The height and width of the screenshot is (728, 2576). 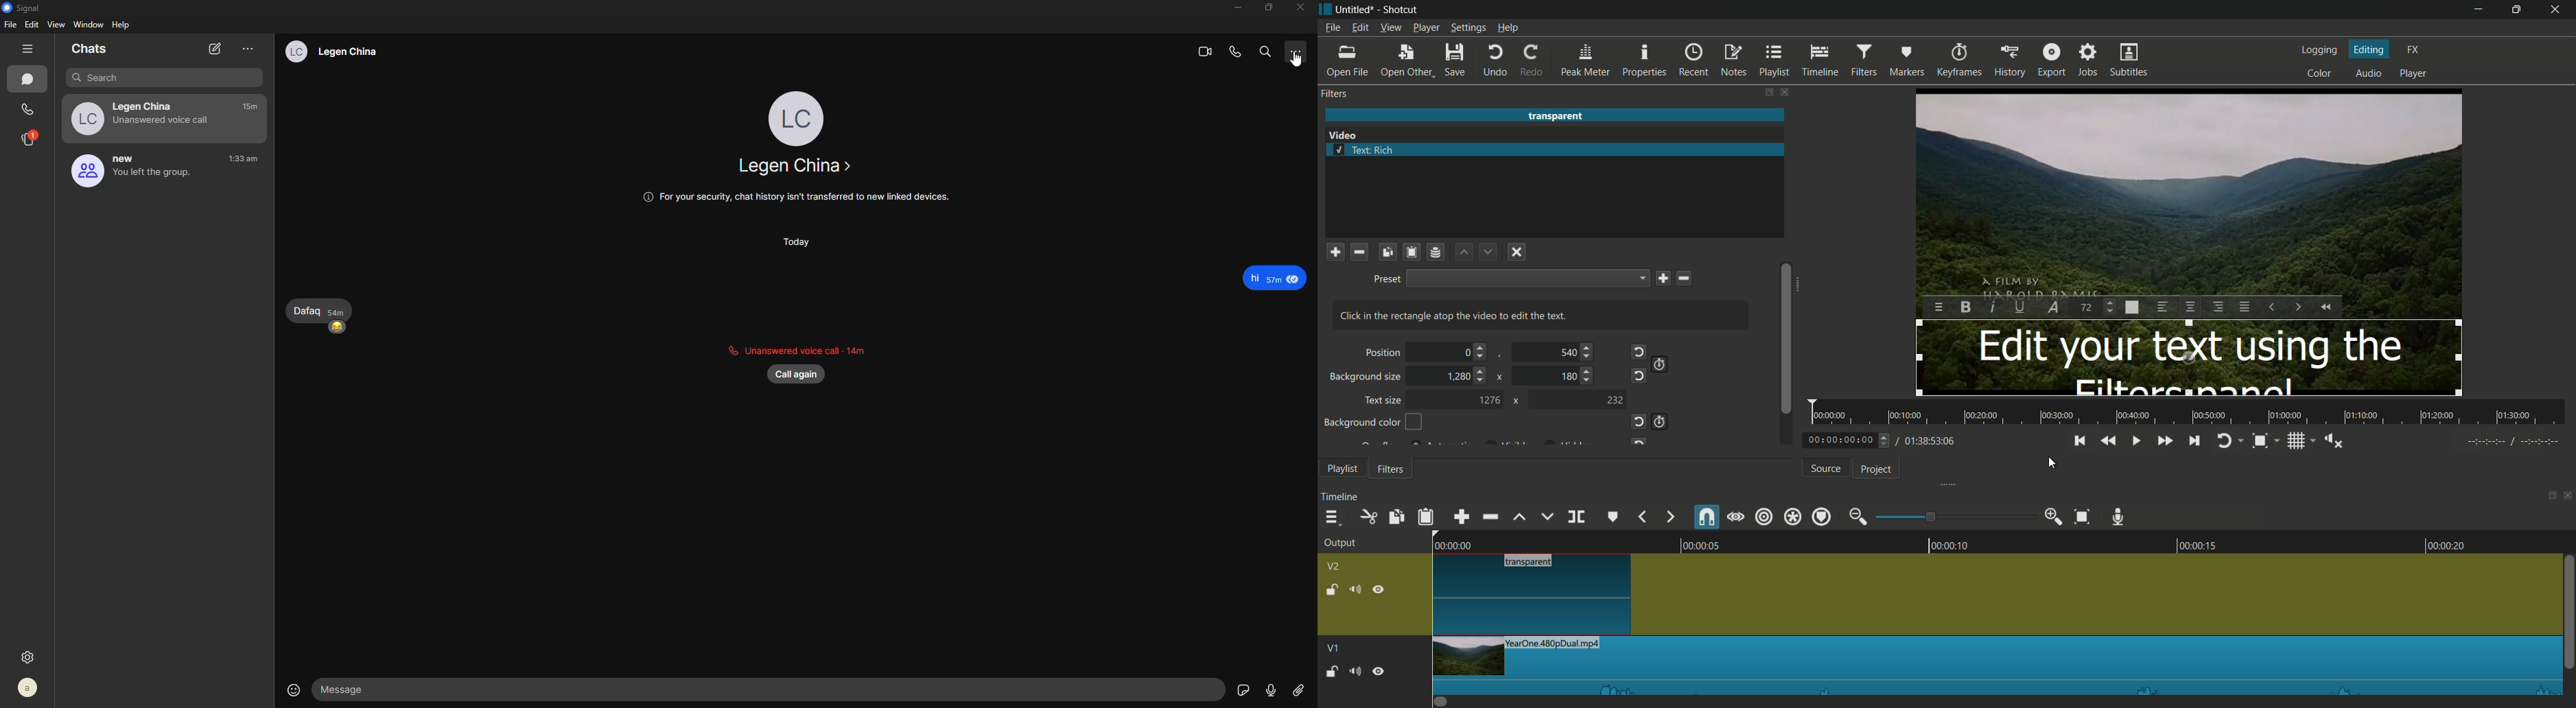 I want to click on quickly play backward, so click(x=2327, y=307).